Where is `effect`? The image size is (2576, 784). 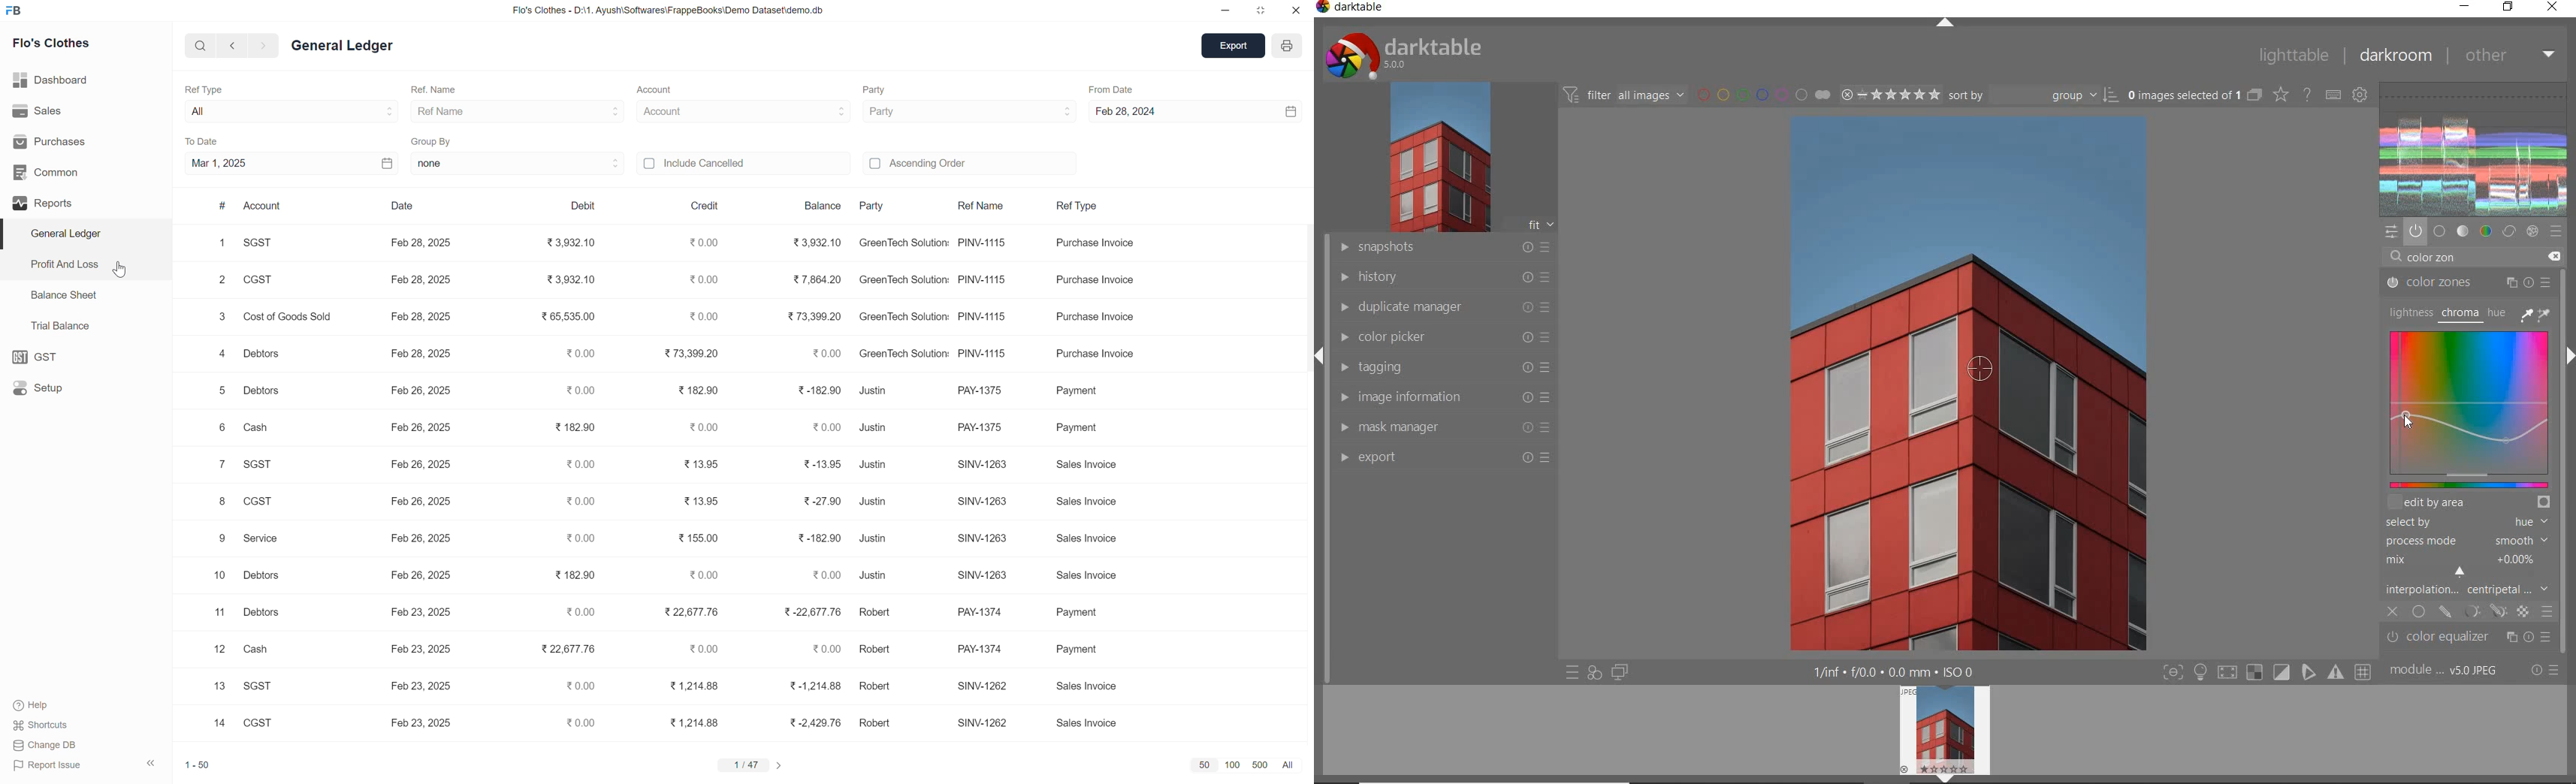
effect is located at coordinates (2534, 231).